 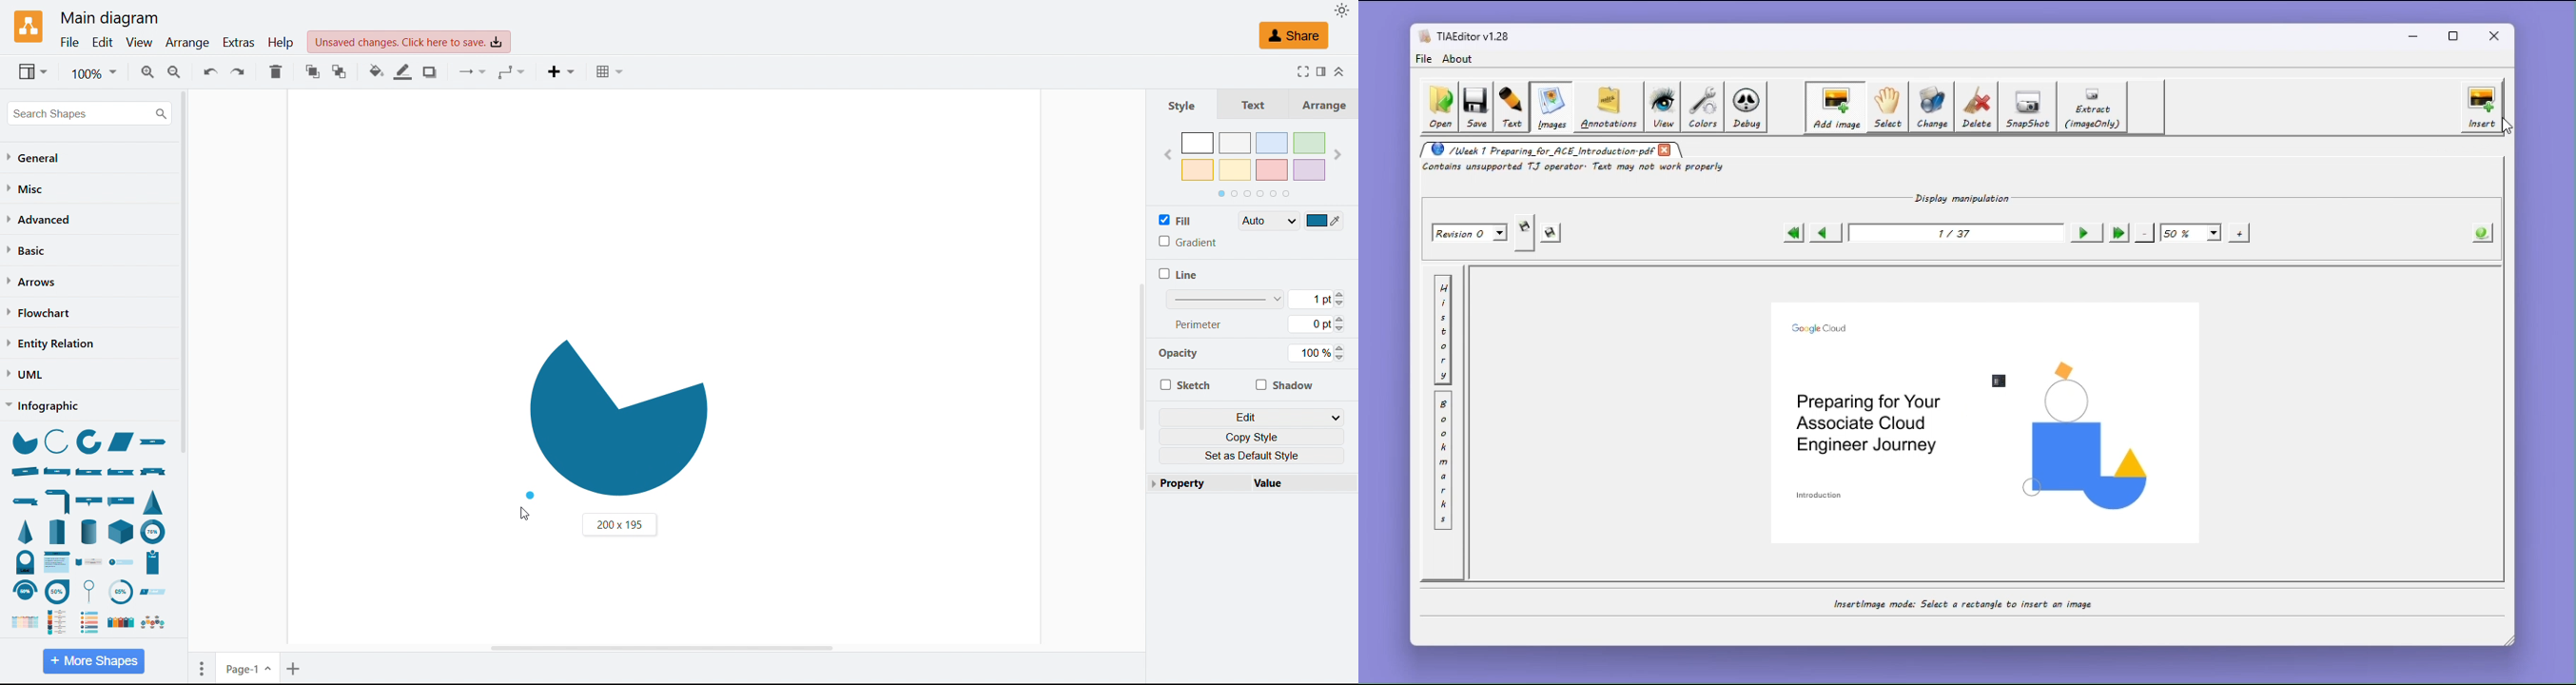 I want to click on pyramid step, so click(x=59, y=531).